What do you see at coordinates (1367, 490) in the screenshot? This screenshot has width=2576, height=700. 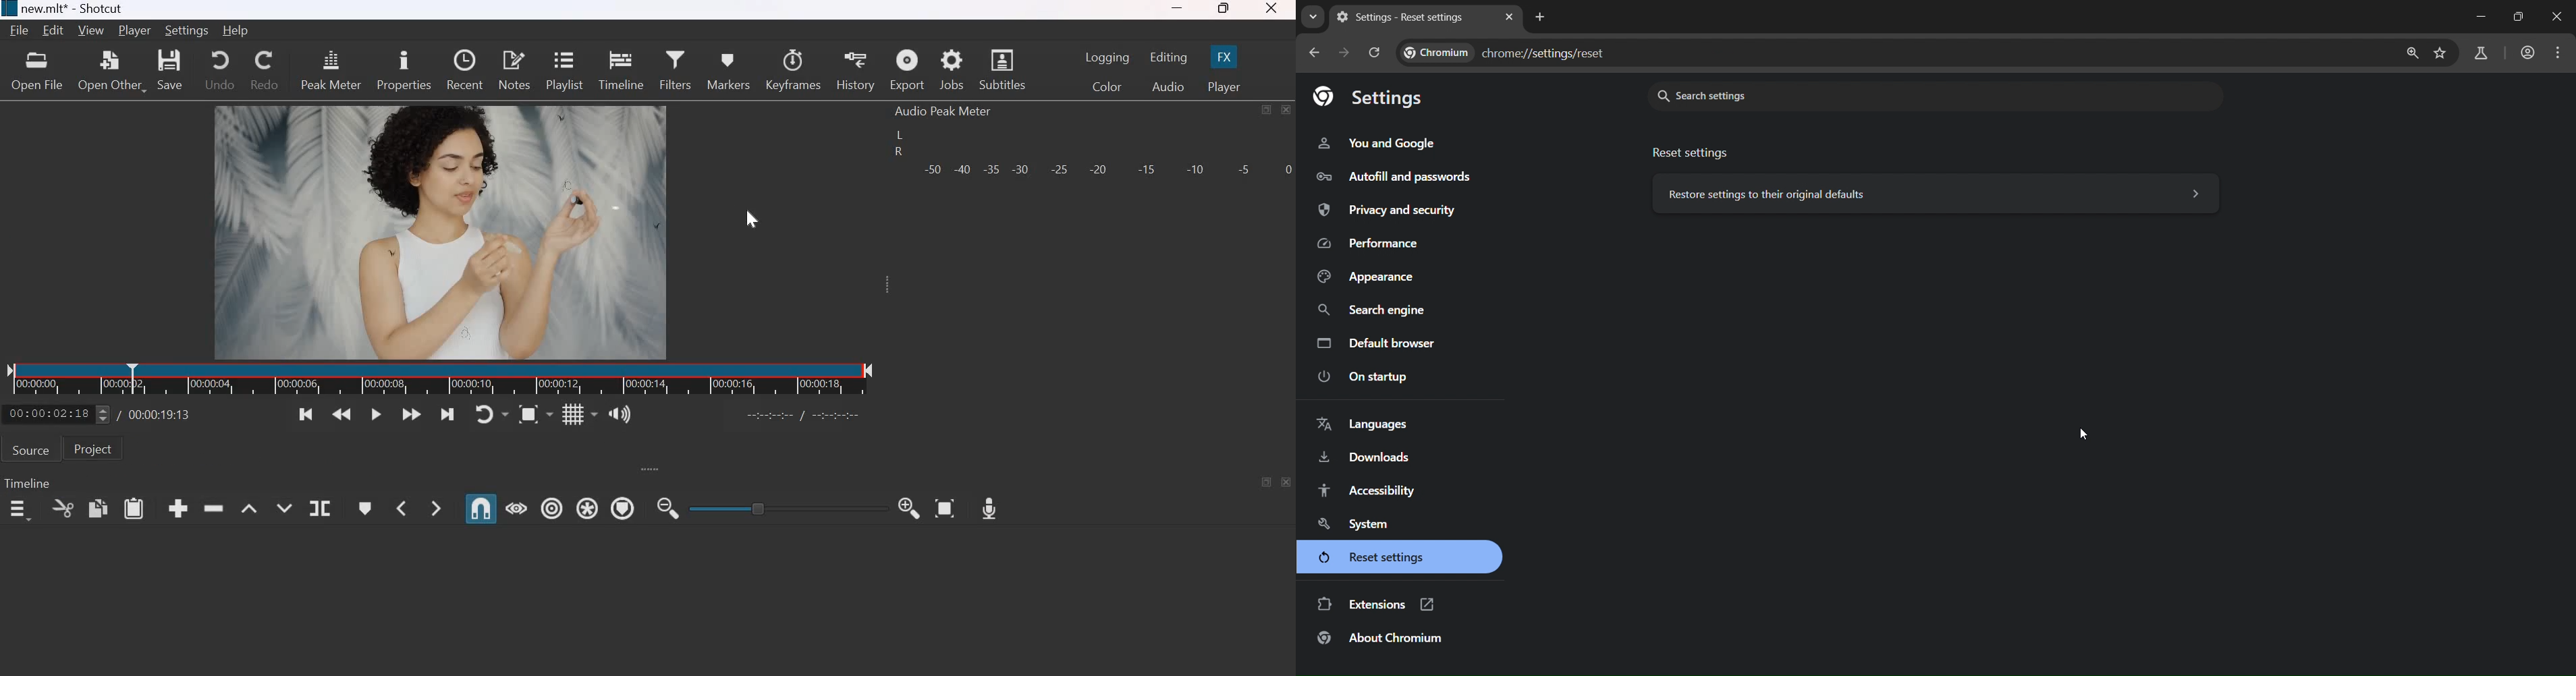 I see `accessibility` at bounding box center [1367, 490].